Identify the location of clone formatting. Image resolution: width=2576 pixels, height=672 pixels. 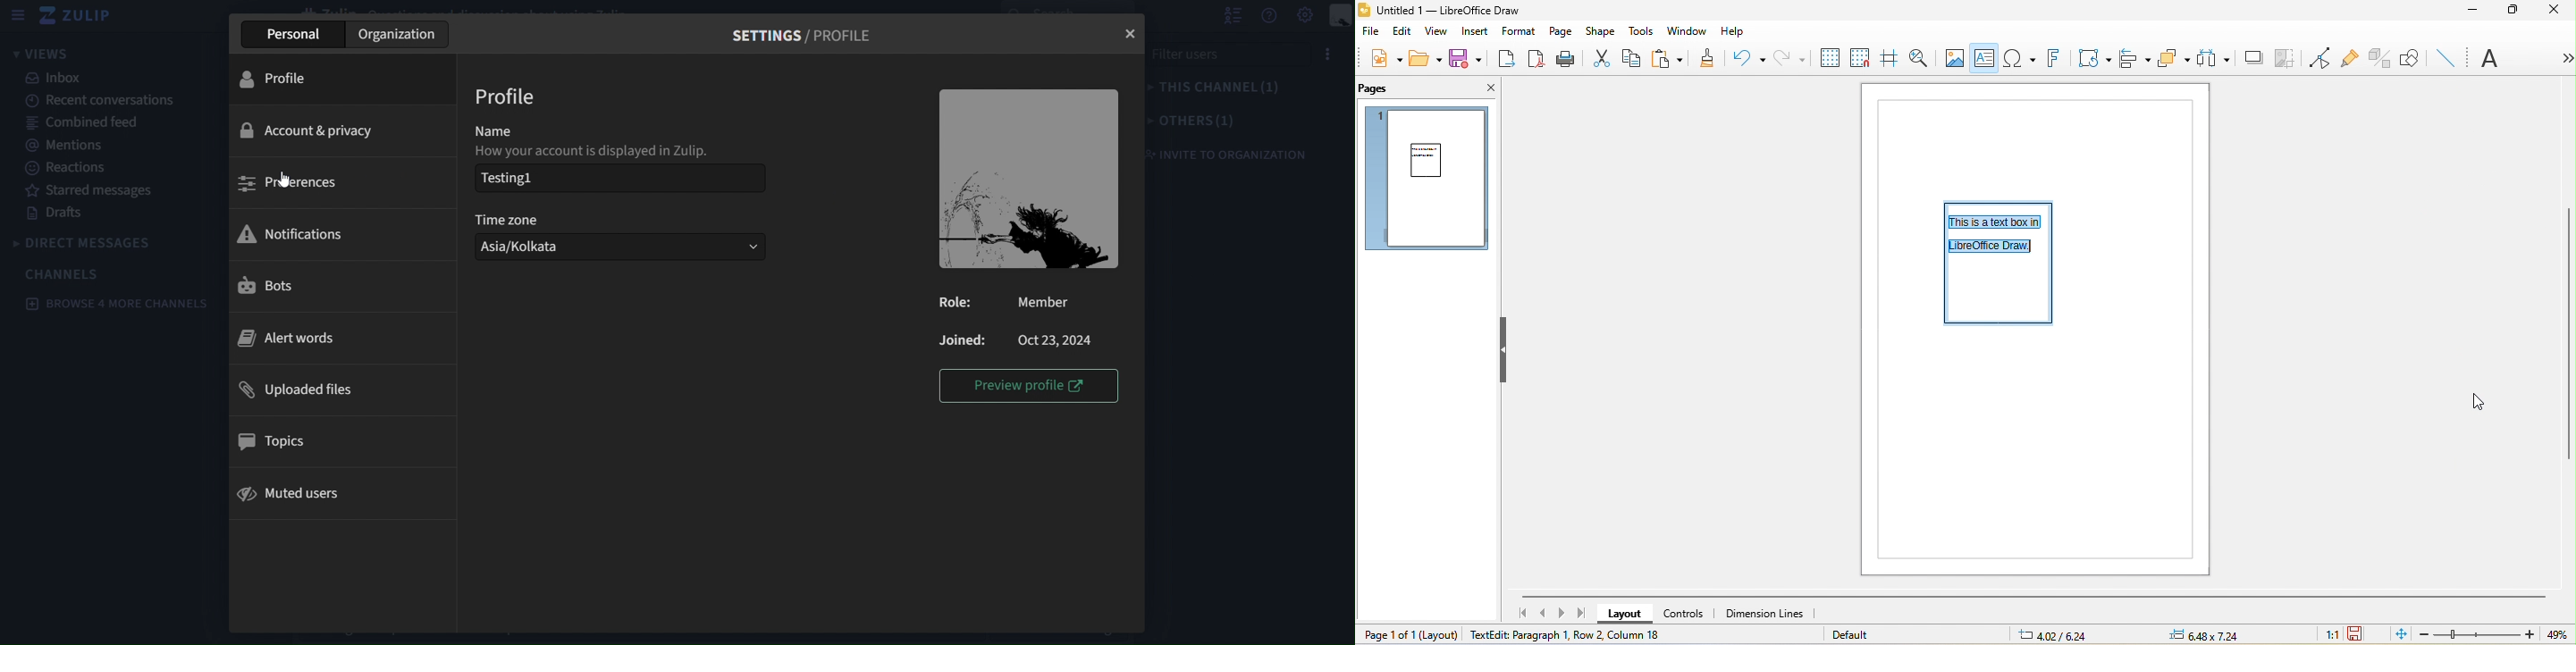
(1713, 58).